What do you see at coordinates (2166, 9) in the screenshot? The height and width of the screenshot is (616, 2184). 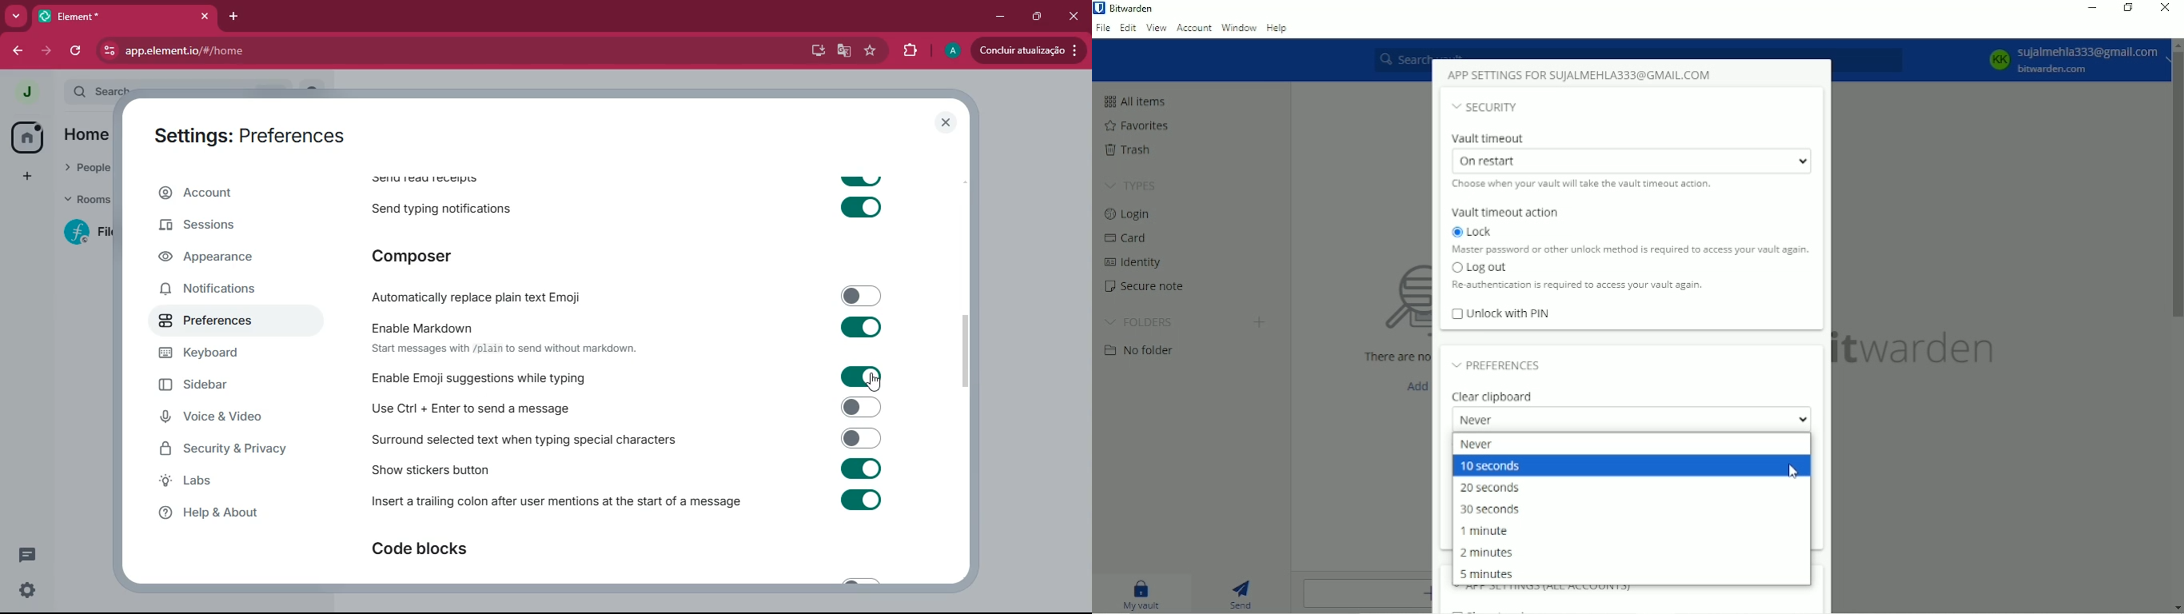 I see `Close` at bounding box center [2166, 9].